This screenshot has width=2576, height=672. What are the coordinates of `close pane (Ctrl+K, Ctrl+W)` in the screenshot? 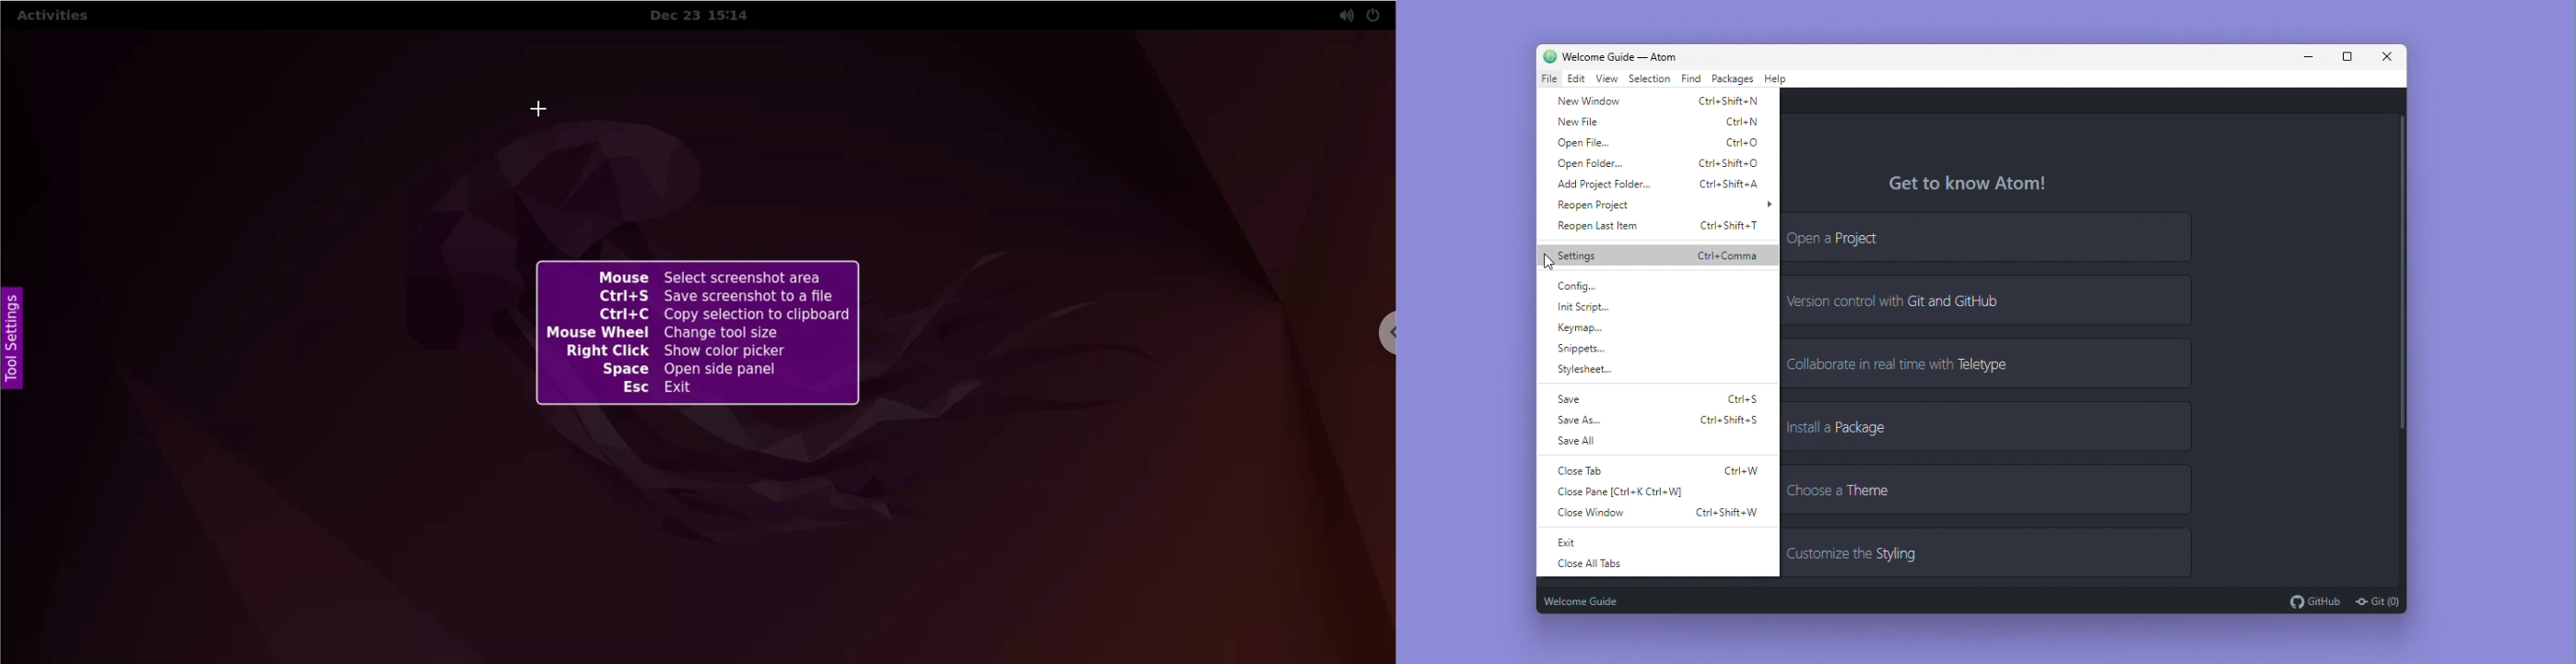 It's located at (1625, 492).